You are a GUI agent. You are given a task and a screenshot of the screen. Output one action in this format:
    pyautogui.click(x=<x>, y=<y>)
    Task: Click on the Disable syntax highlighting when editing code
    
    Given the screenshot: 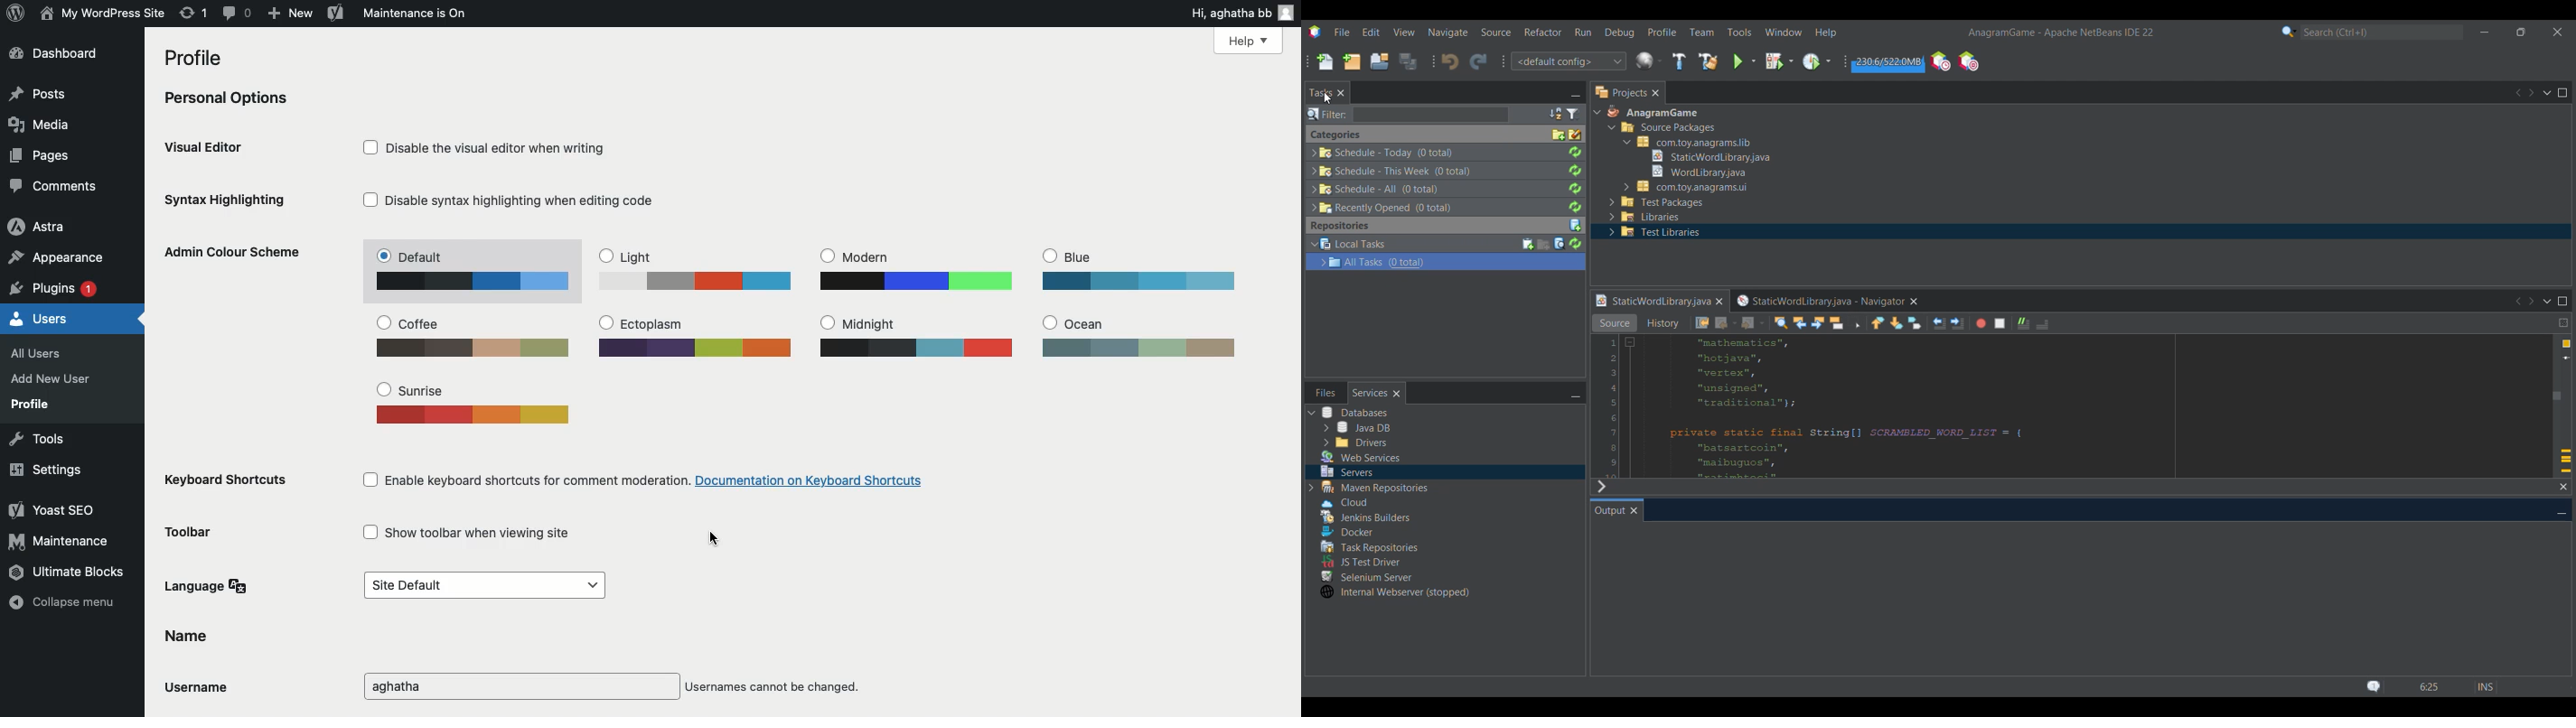 What is the action you would take?
    pyautogui.click(x=514, y=203)
    